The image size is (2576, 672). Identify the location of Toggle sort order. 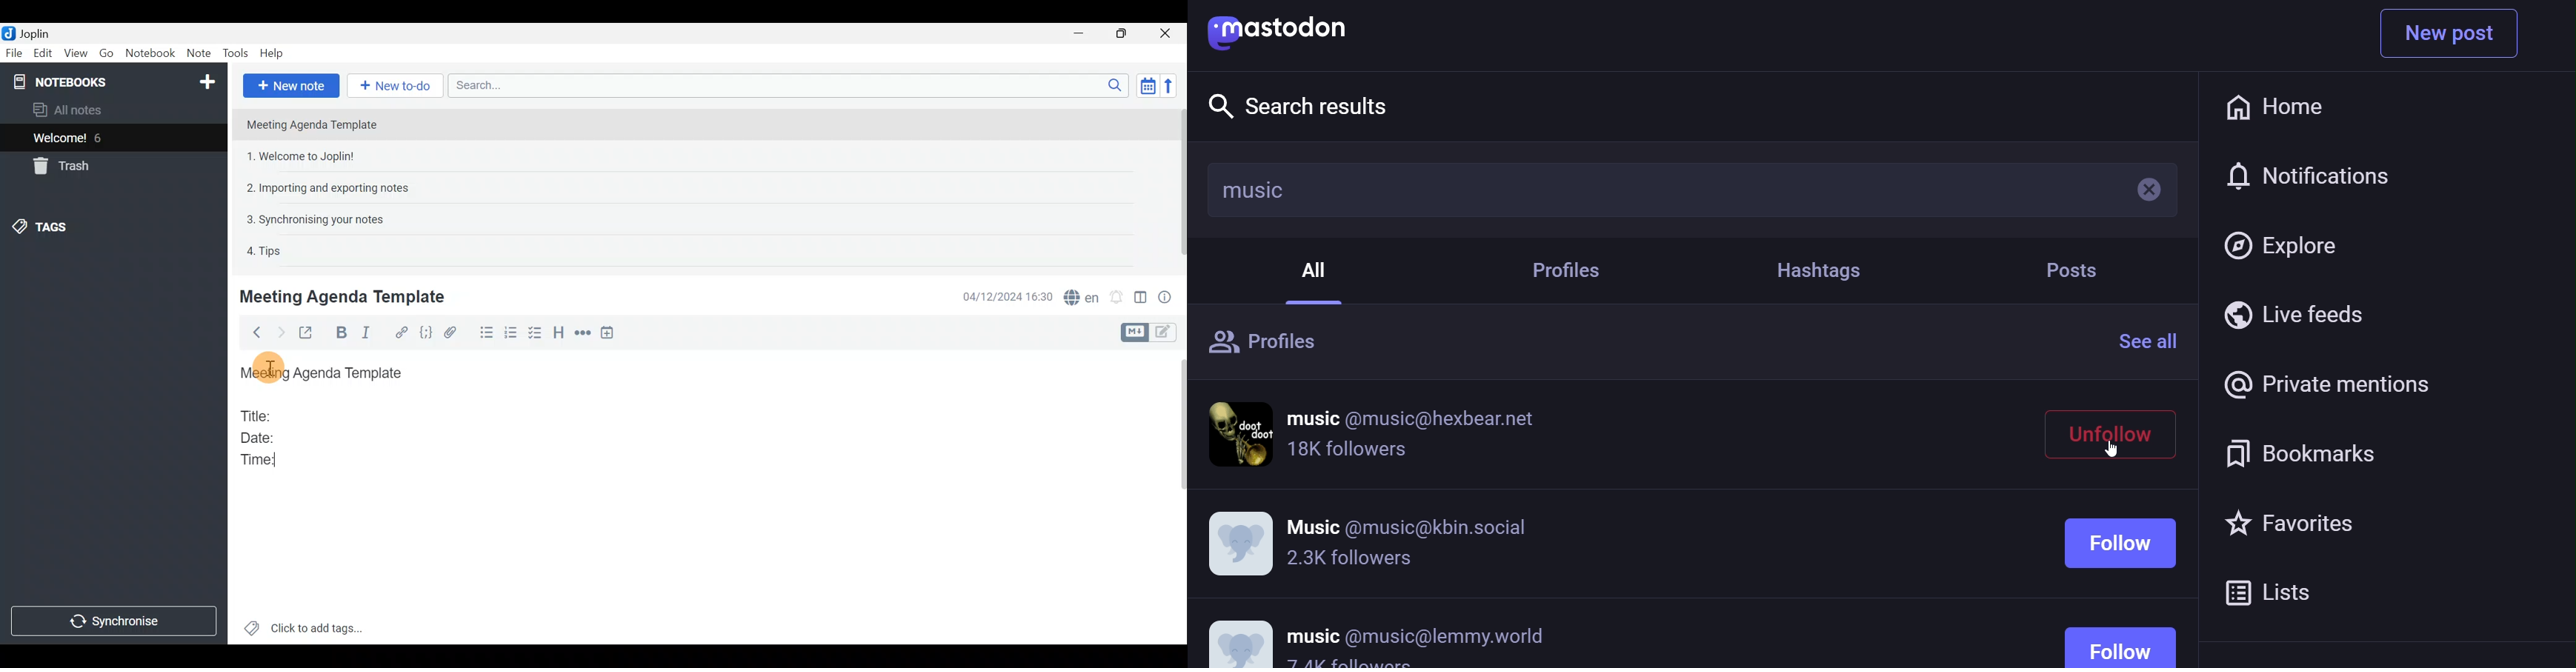
(1146, 84).